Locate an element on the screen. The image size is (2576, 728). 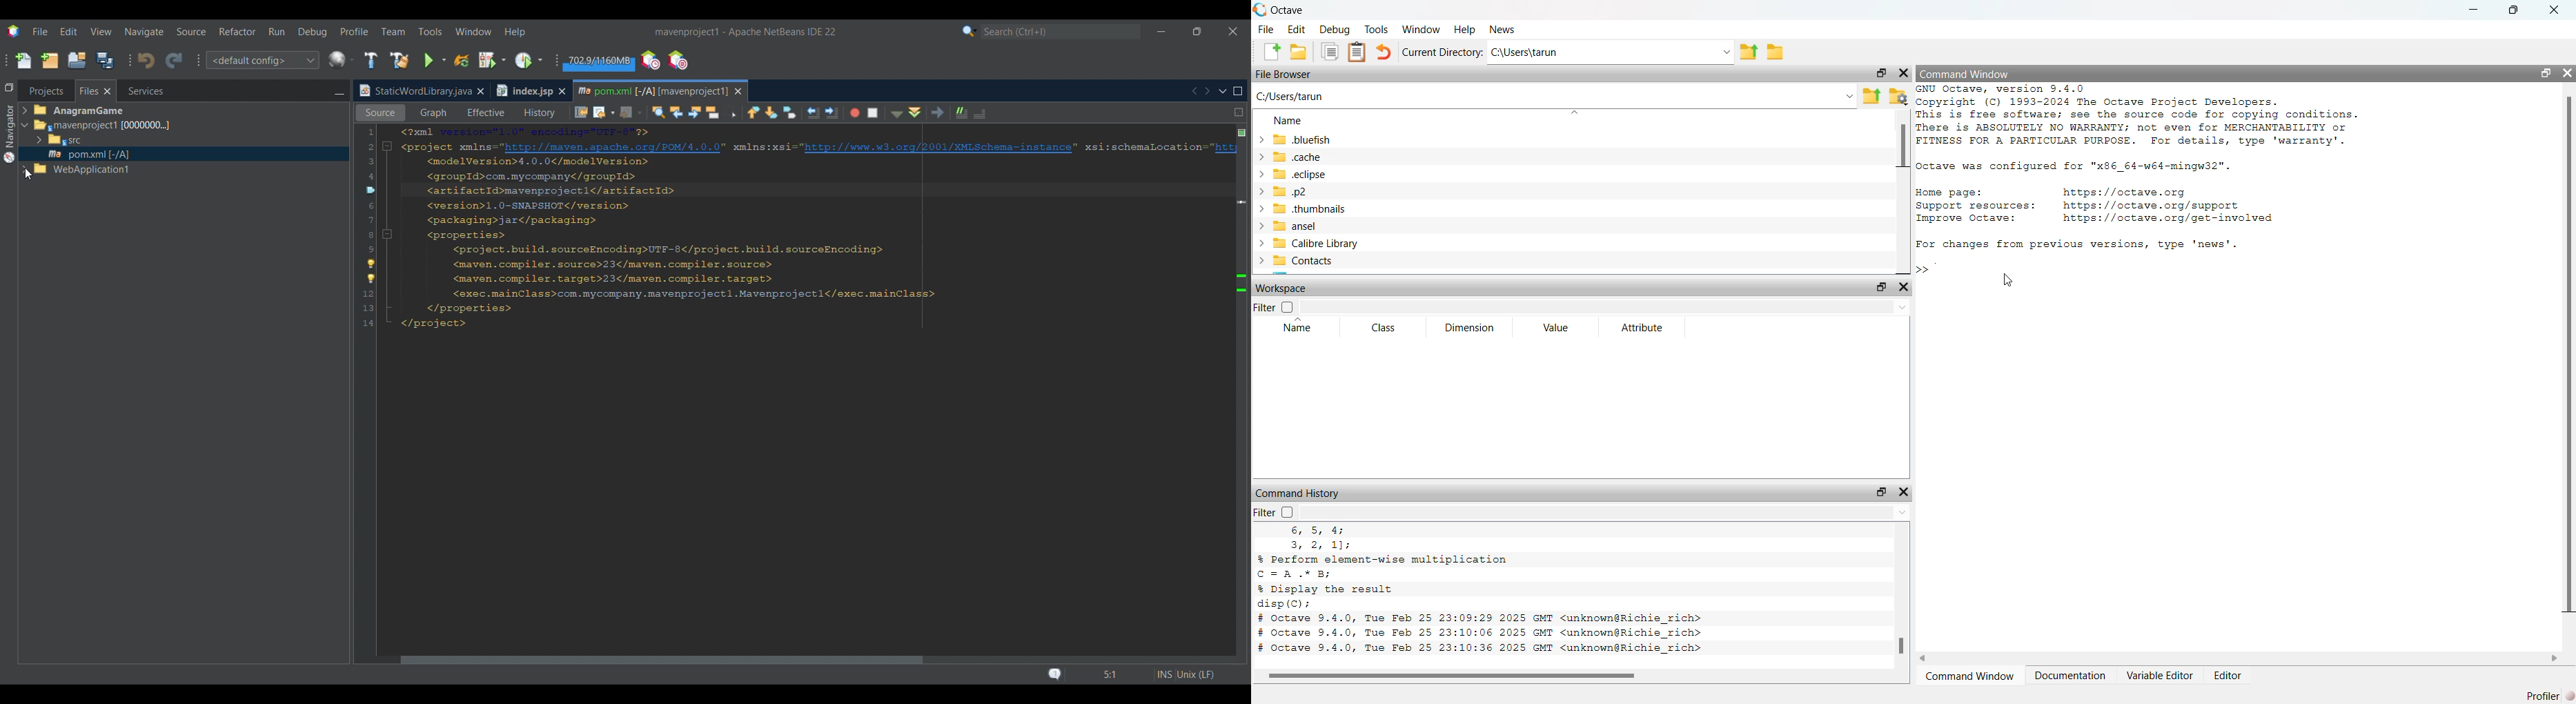
Dimension is located at coordinates (1473, 328).